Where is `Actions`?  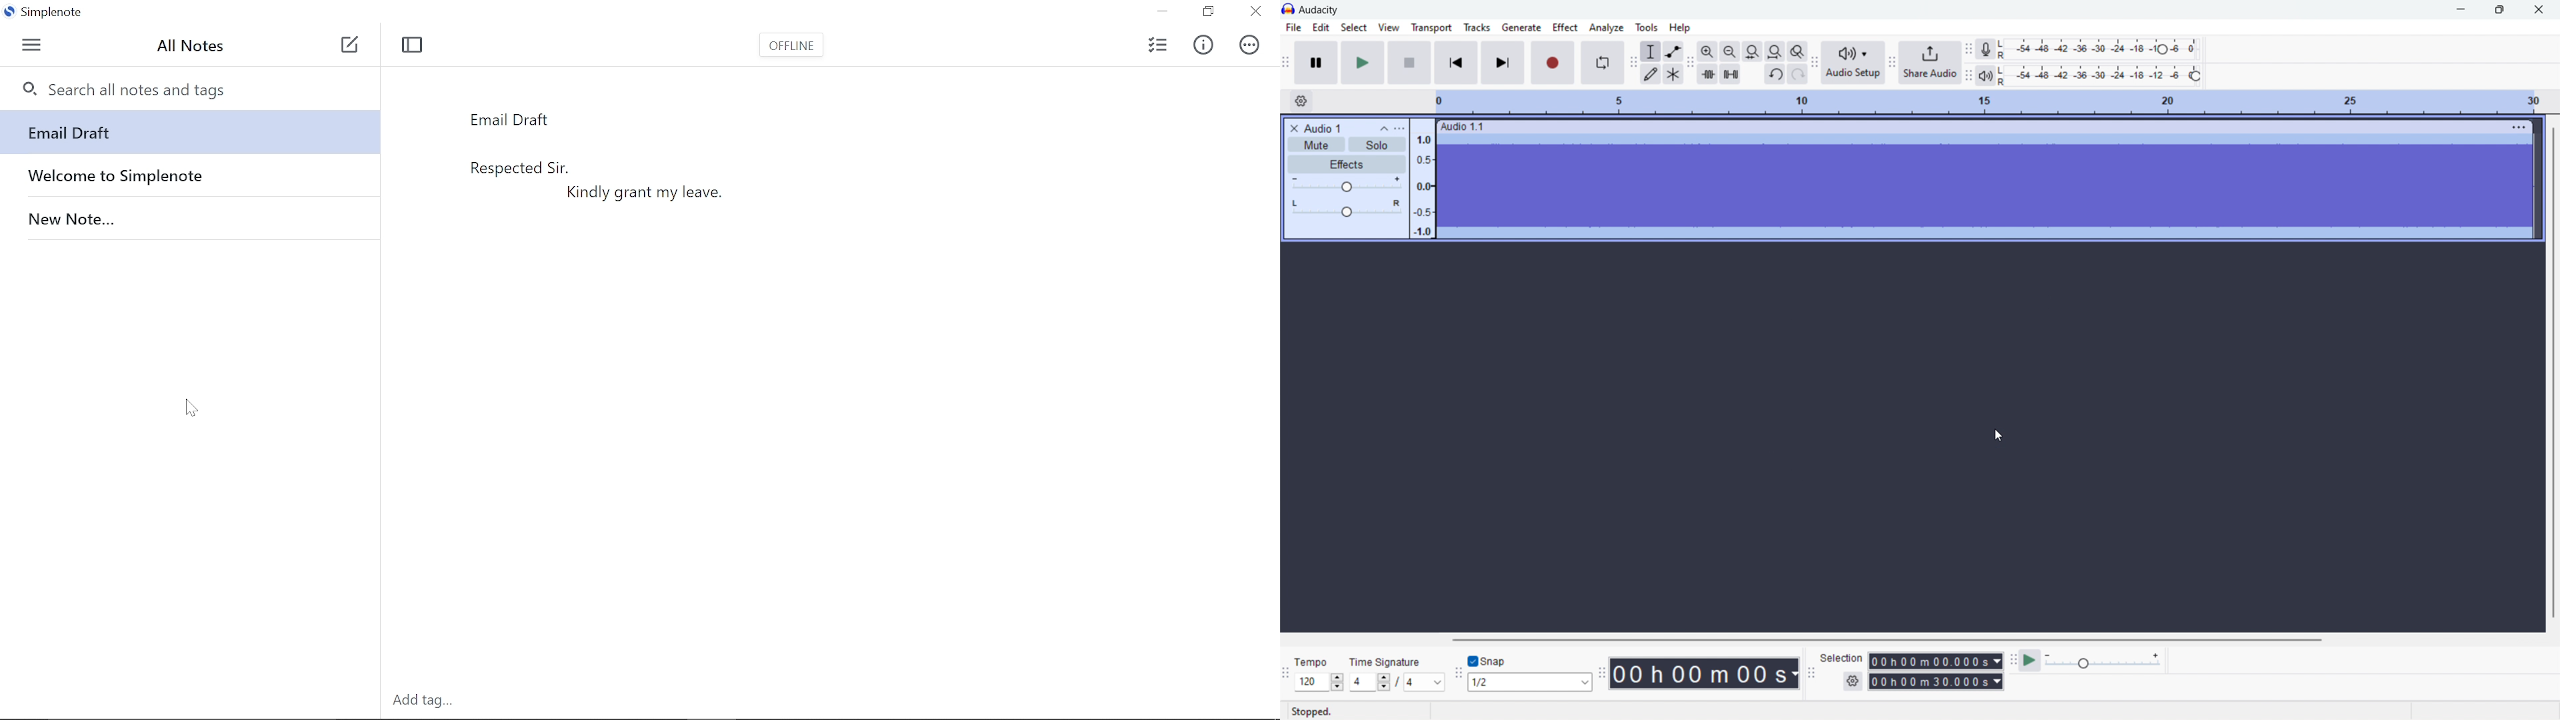
Actions is located at coordinates (1246, 45).